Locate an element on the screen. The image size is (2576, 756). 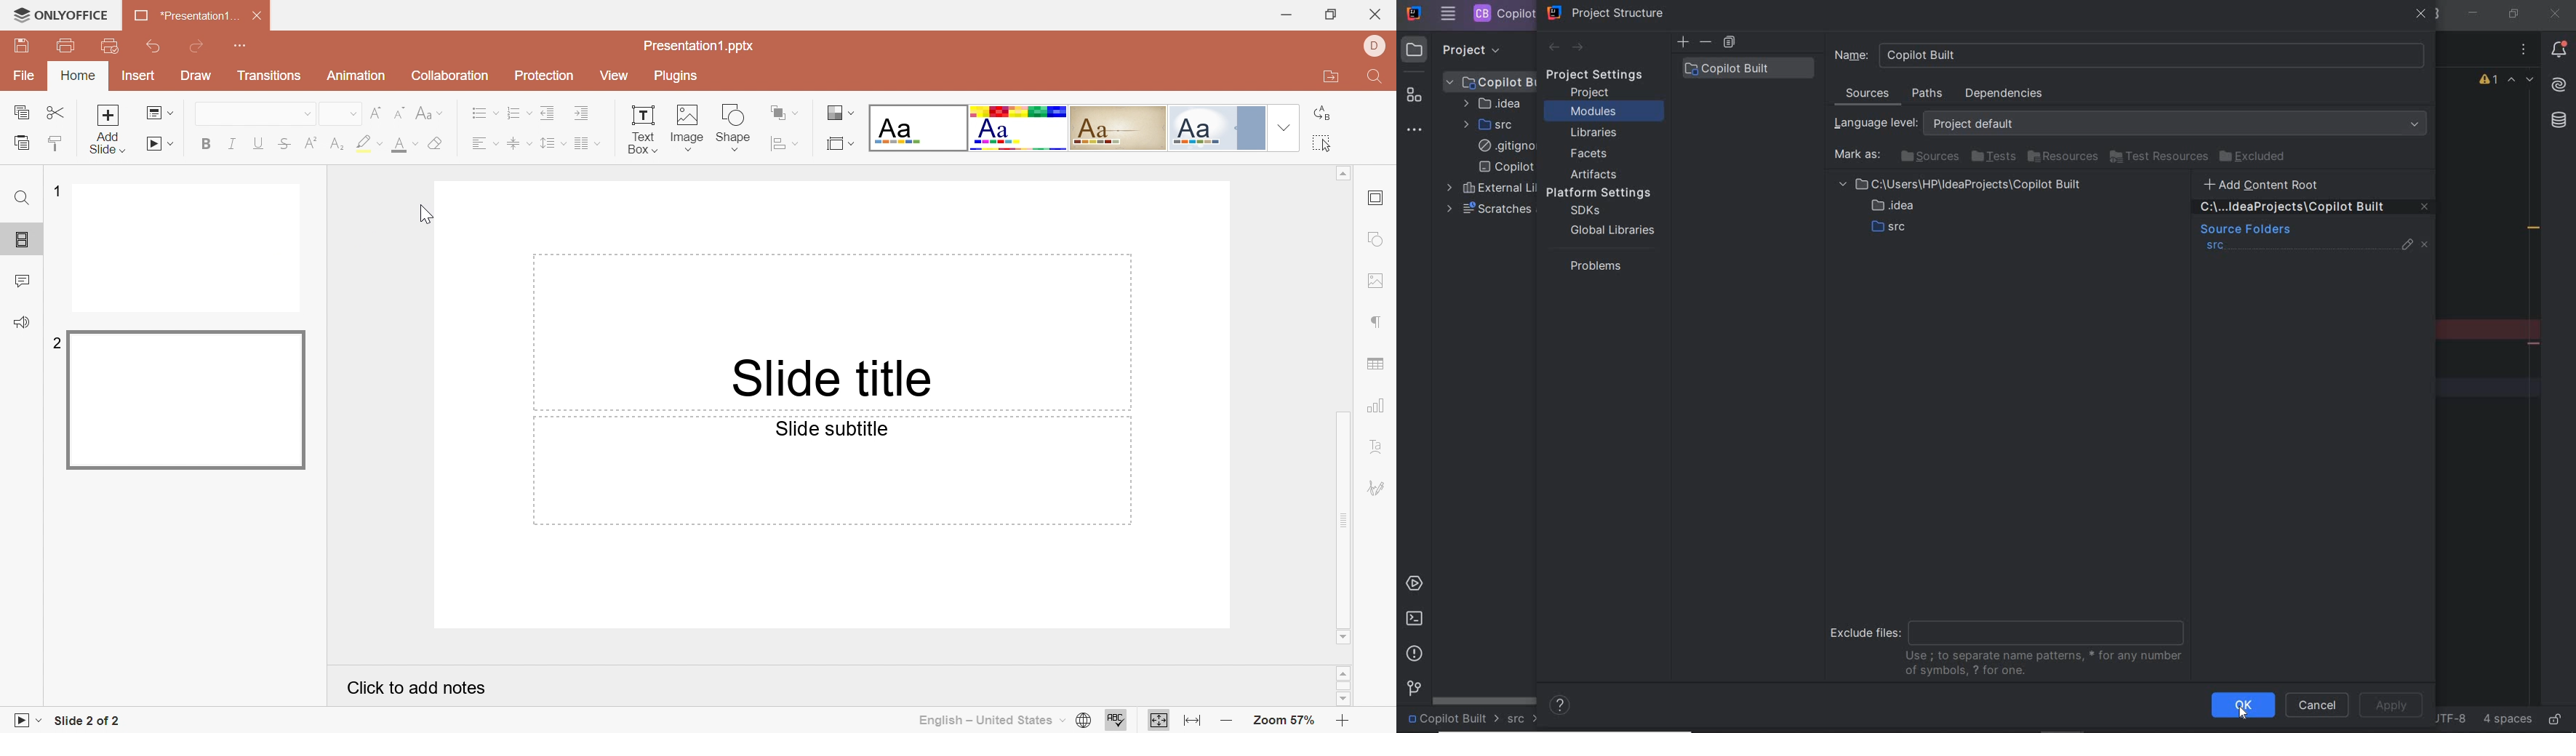
Find is located at coordinates (1373, 76).